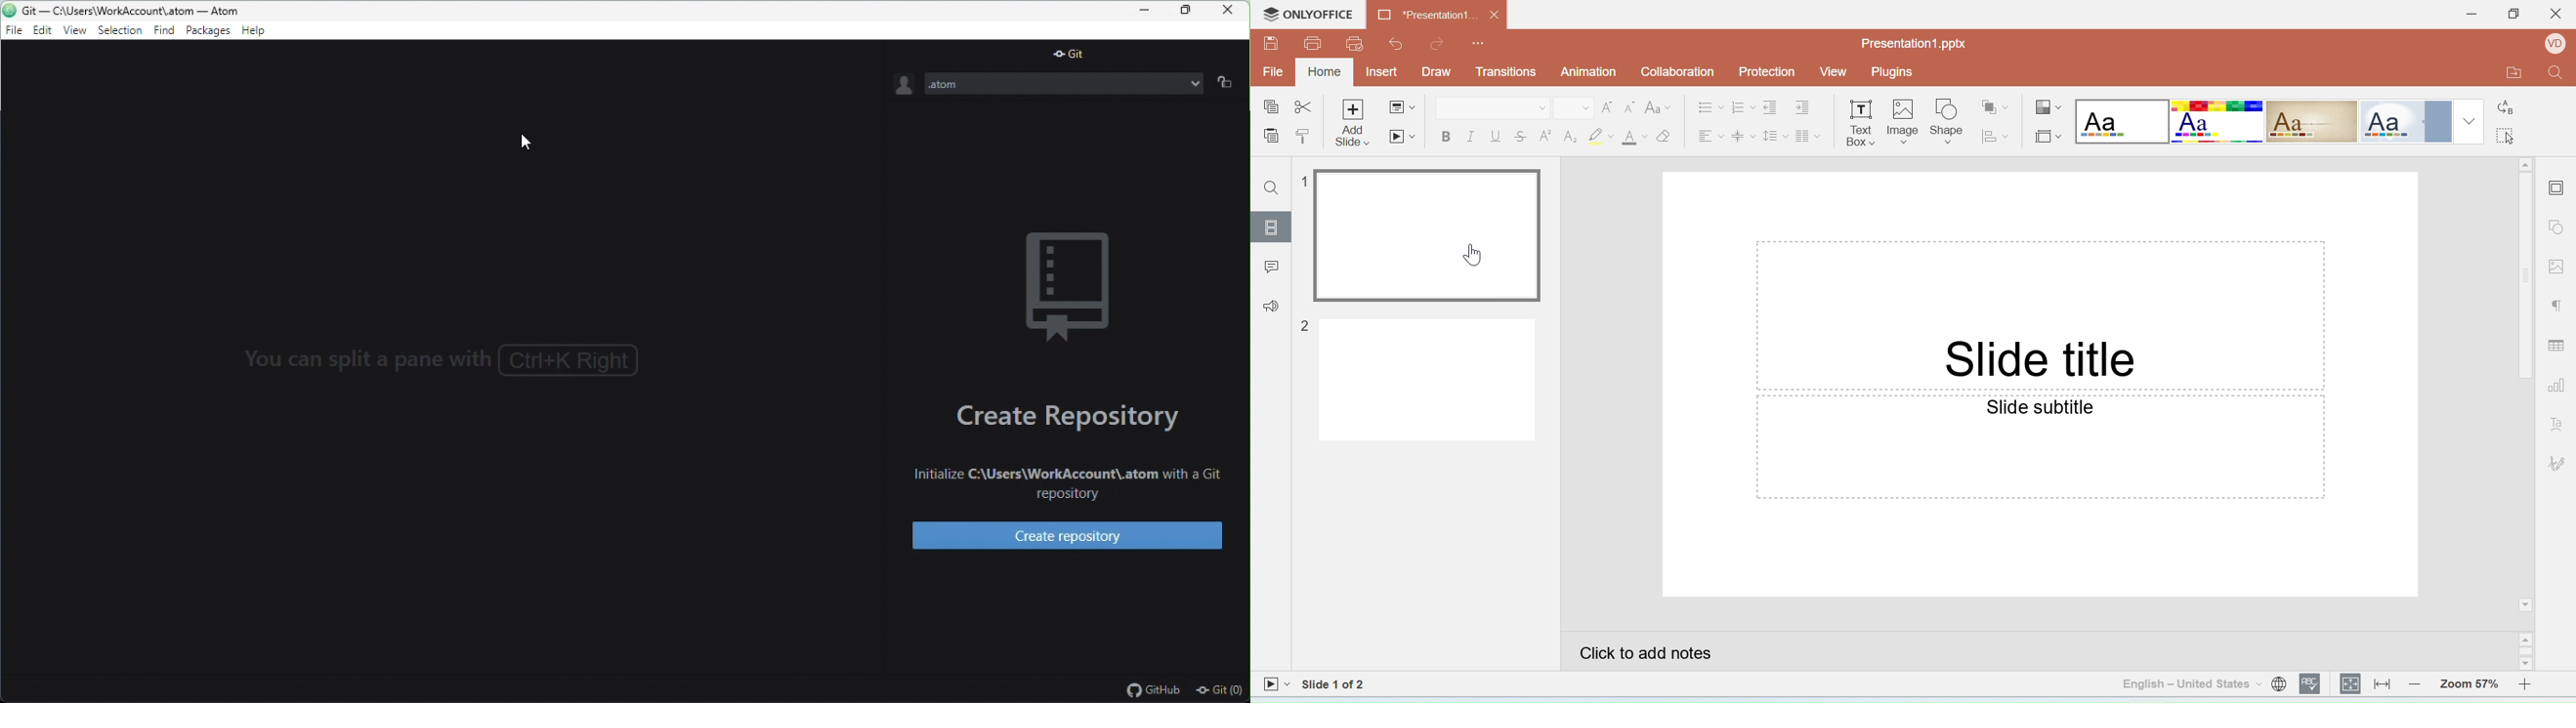  I want to click on Decrease indent, so click(1773, 106).